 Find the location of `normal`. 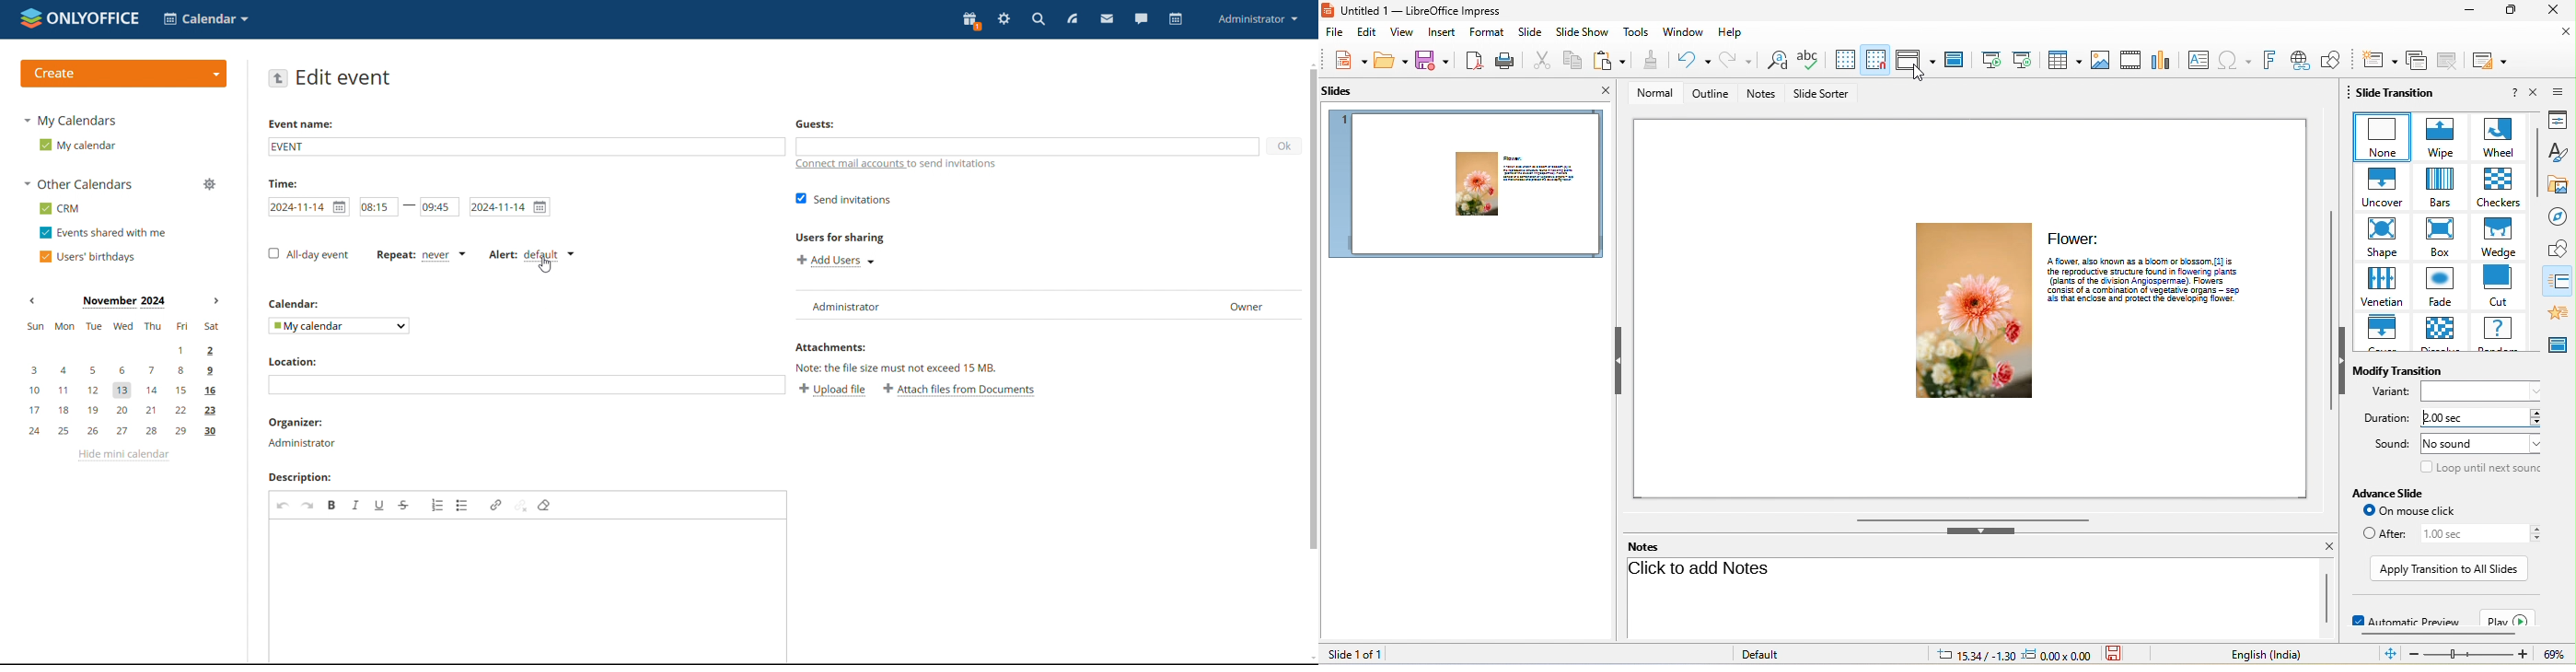

normal is located at coordinates (1653, 94).